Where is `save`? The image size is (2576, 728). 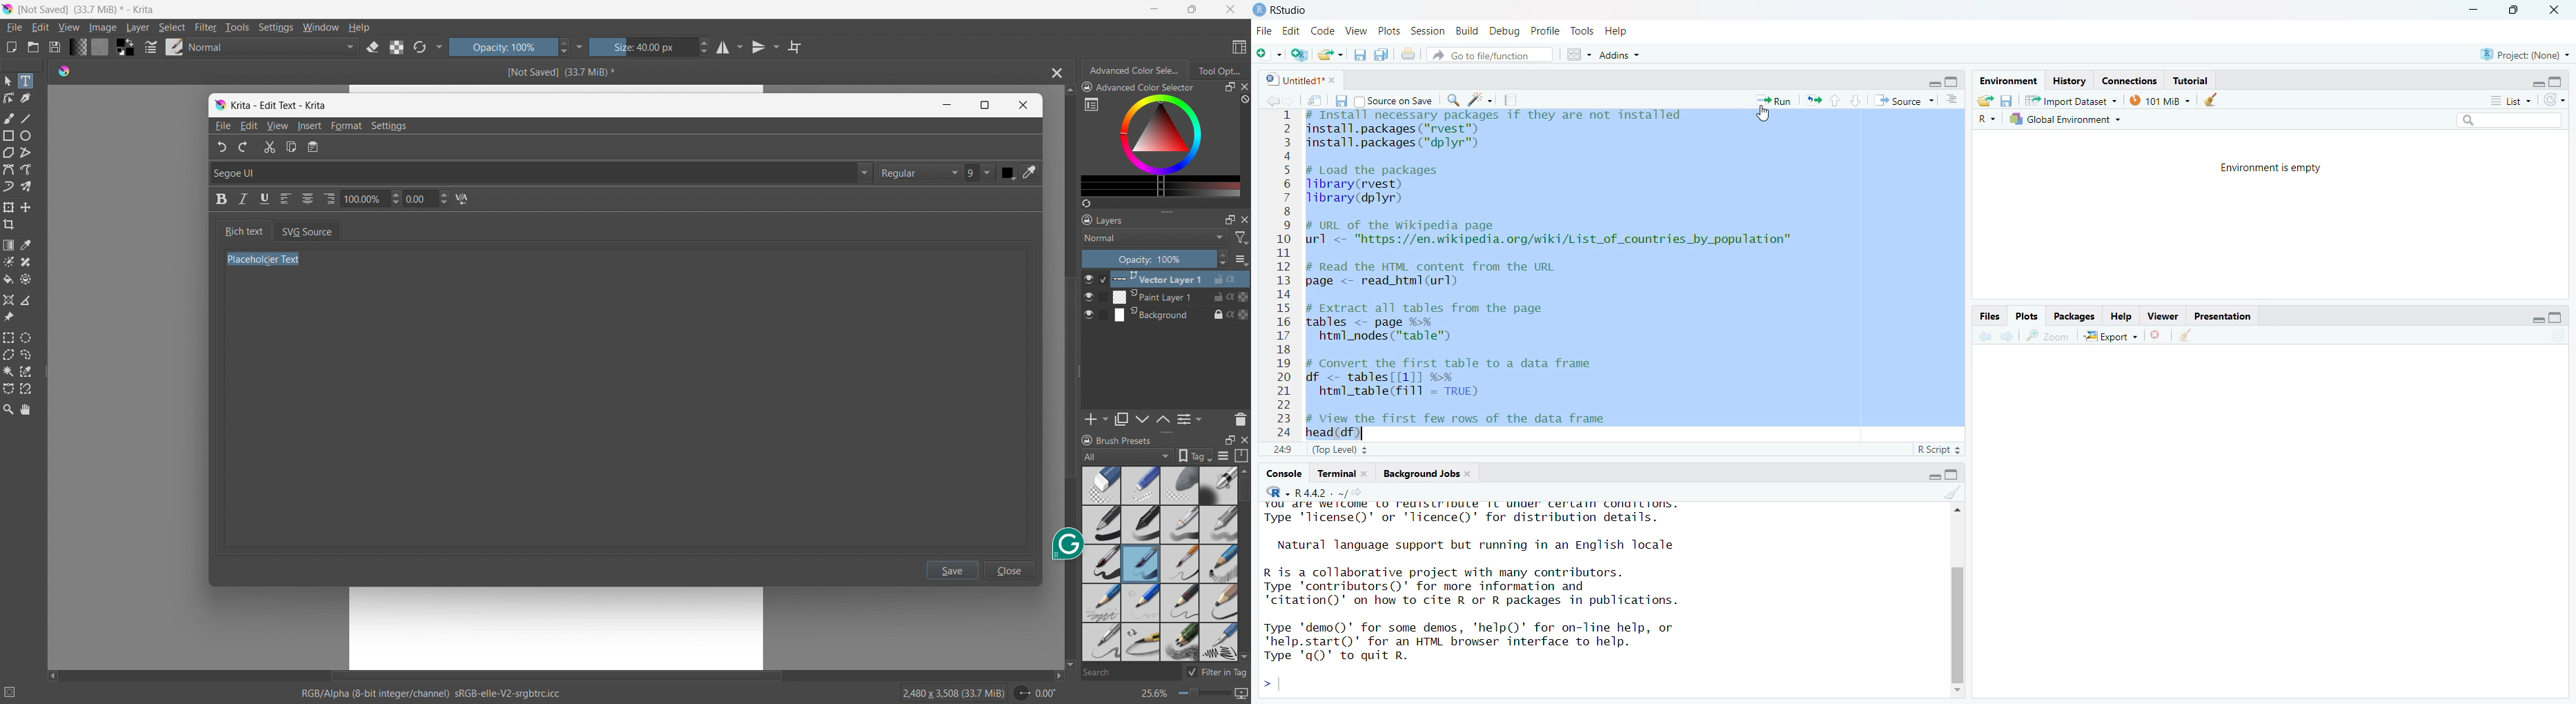 save is located at coordinates (2007, 101).